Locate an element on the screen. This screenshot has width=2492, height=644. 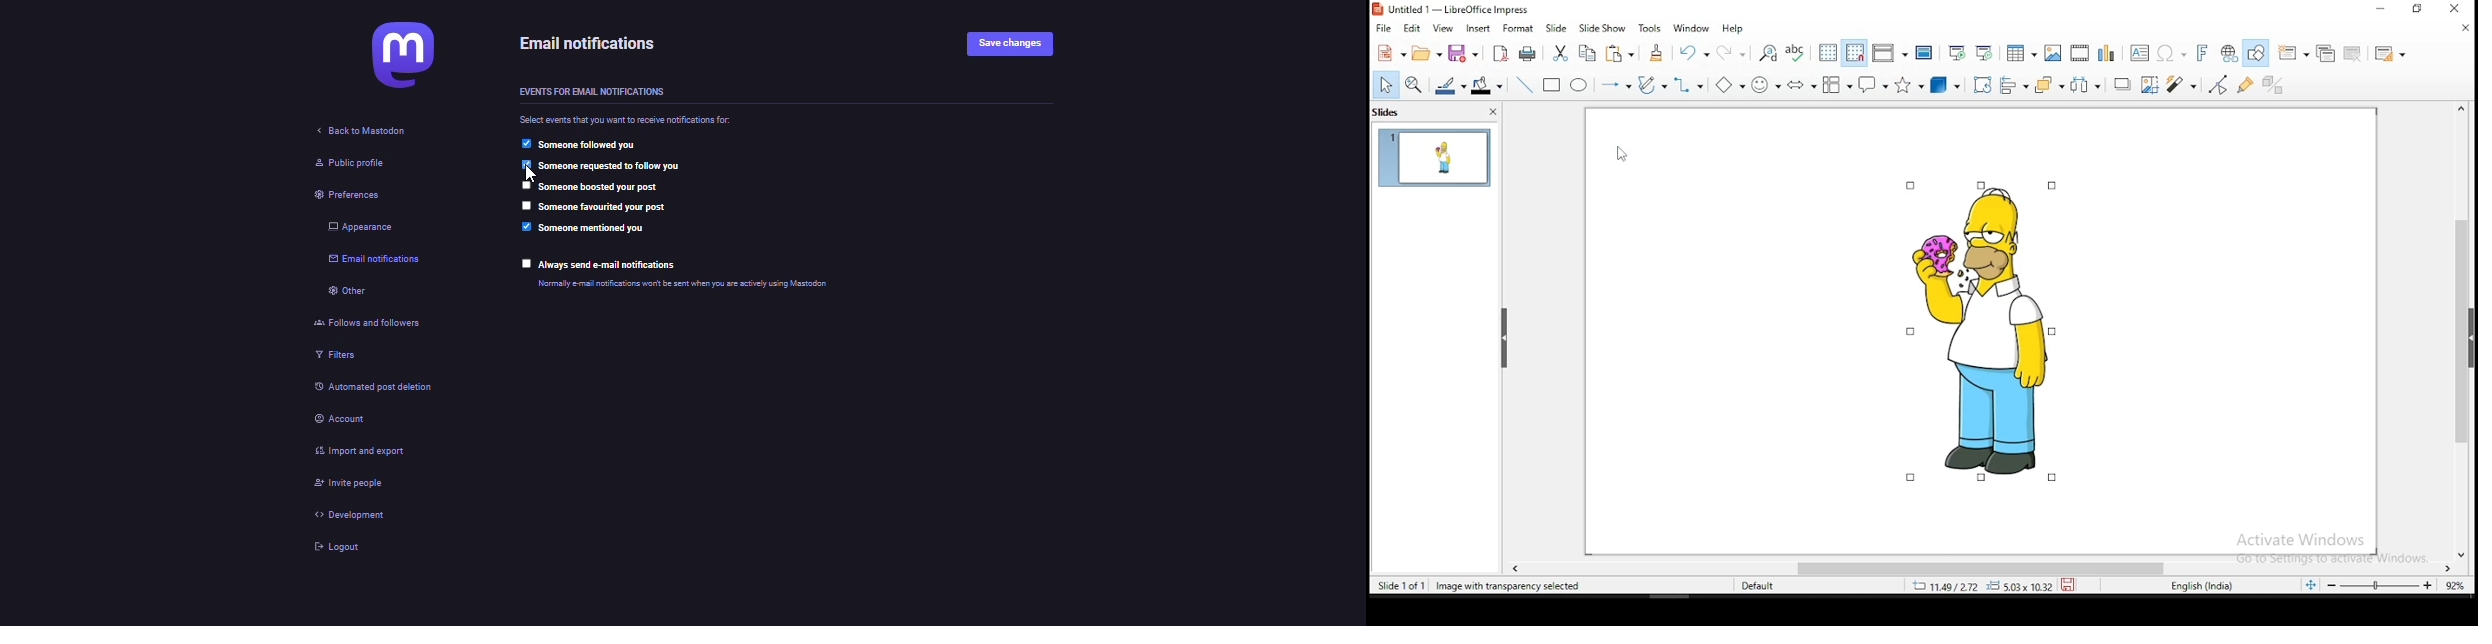
view is located at coordinates (1443, 30).